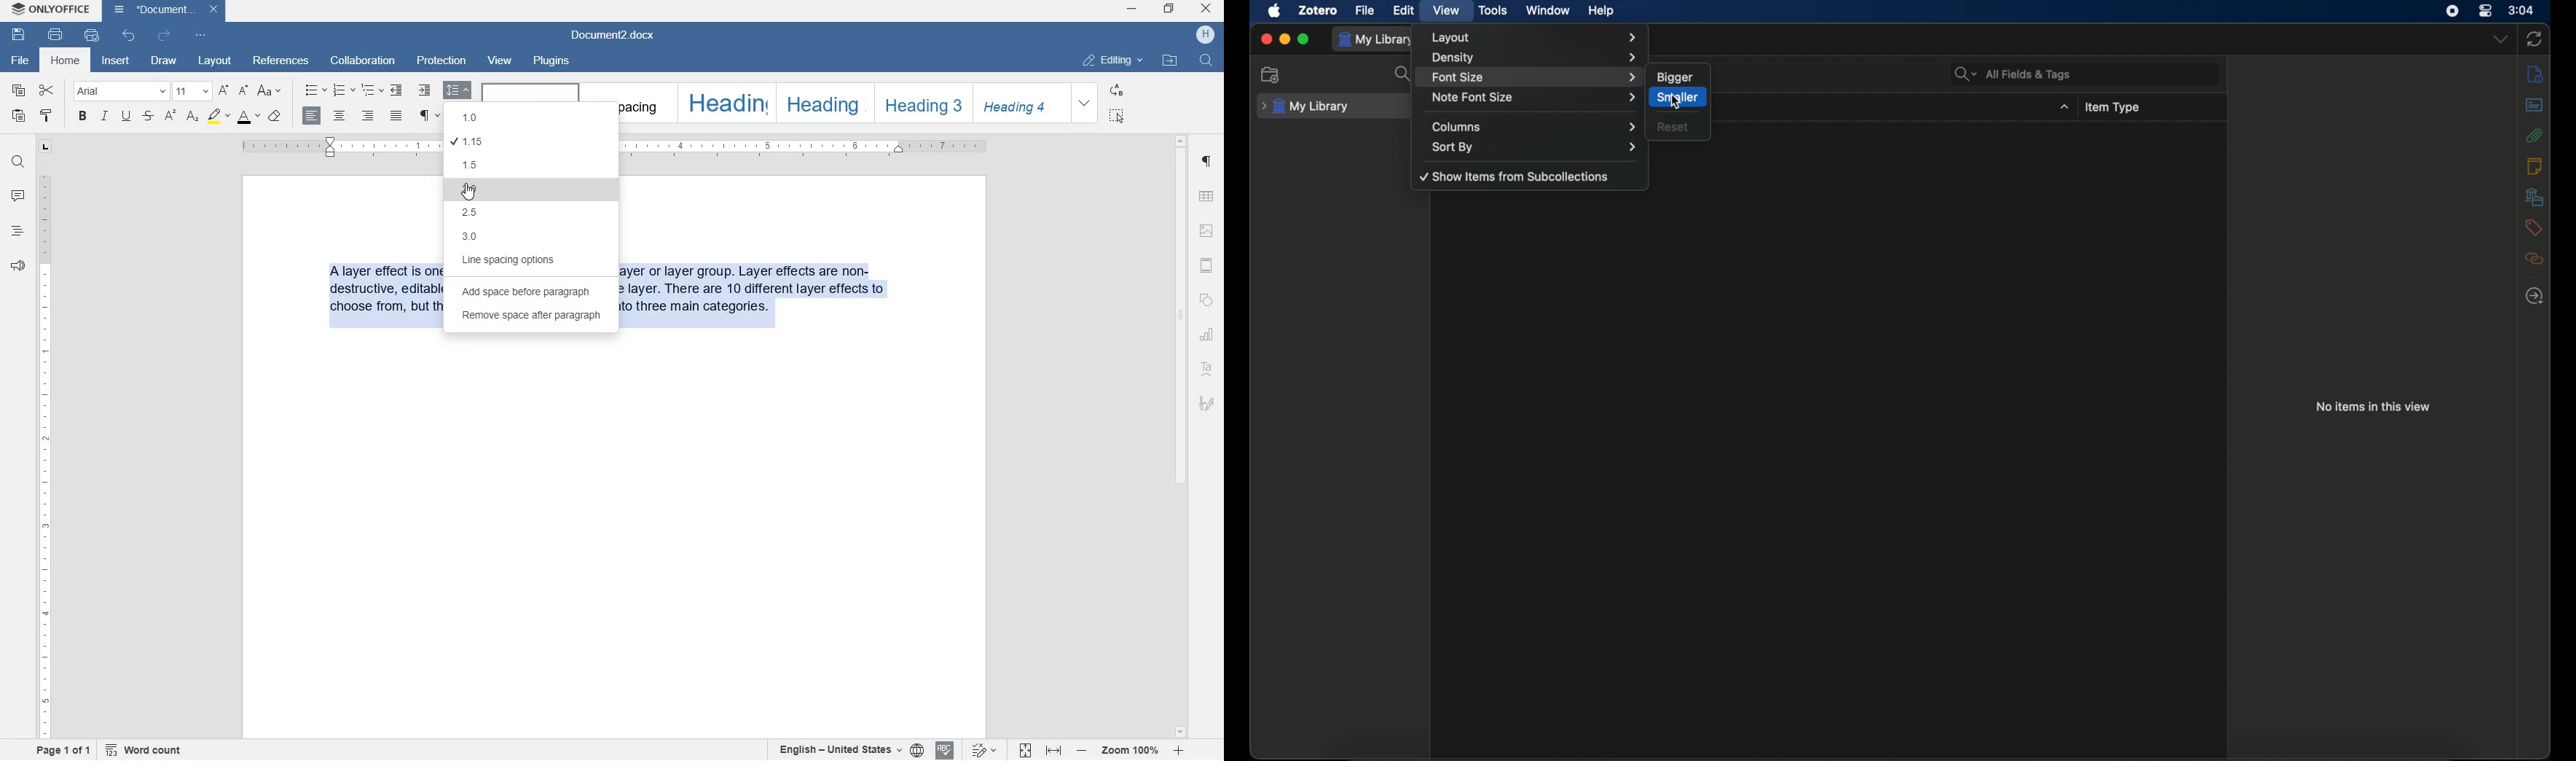 This screenshot has width=2576, height=784. I want to click on word count, so click(144, 751).